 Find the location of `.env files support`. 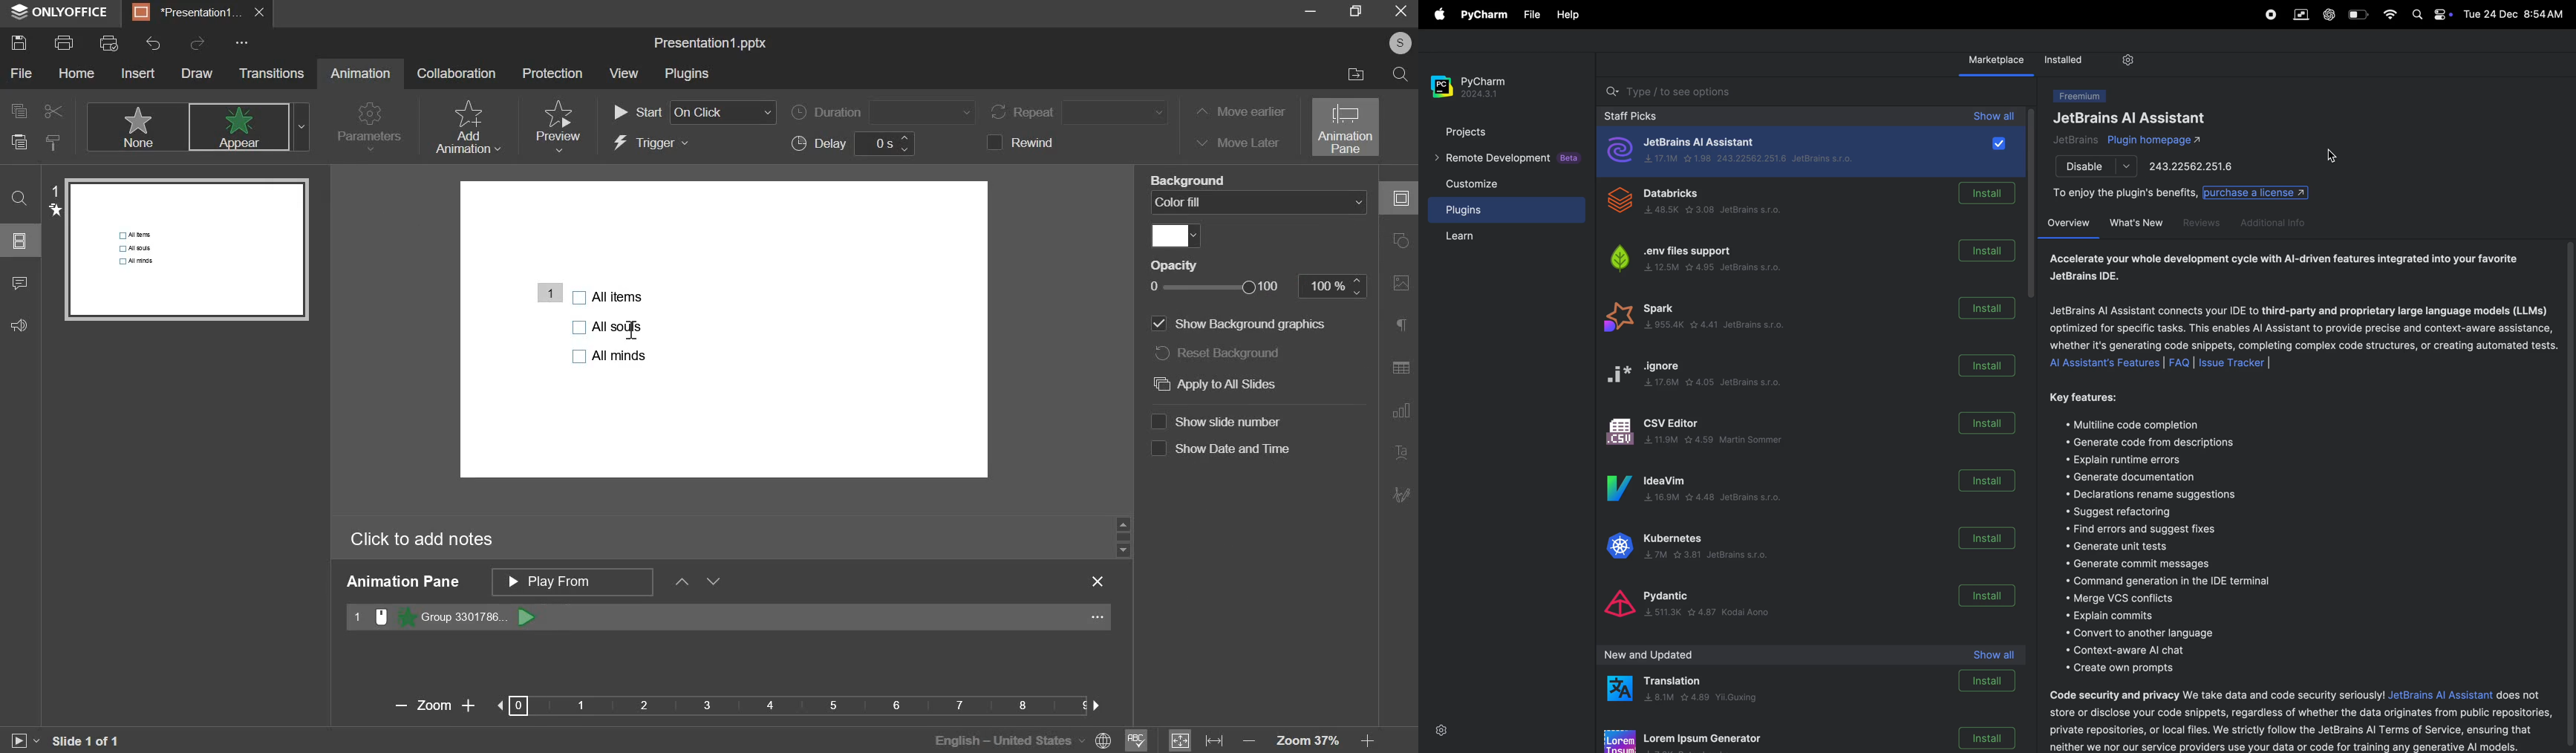

.env files support is located at coordinates (1710, 263).